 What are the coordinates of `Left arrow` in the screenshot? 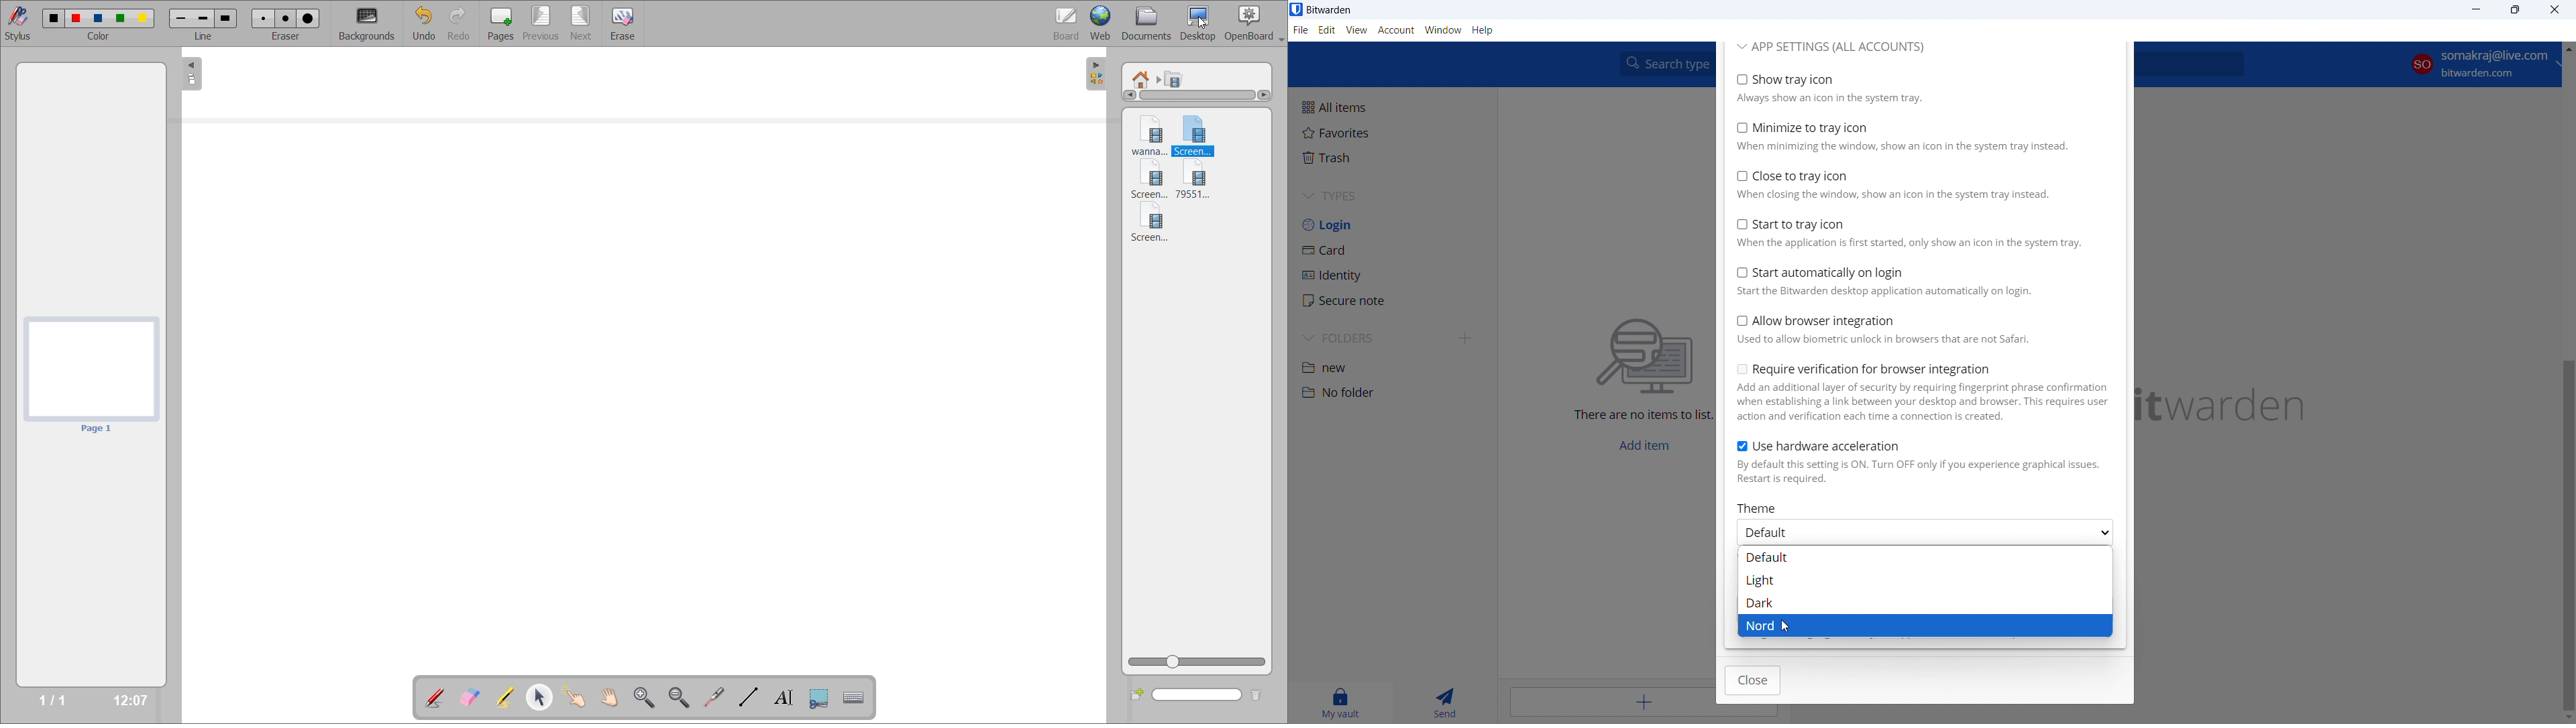 It's located at (1128, 97).